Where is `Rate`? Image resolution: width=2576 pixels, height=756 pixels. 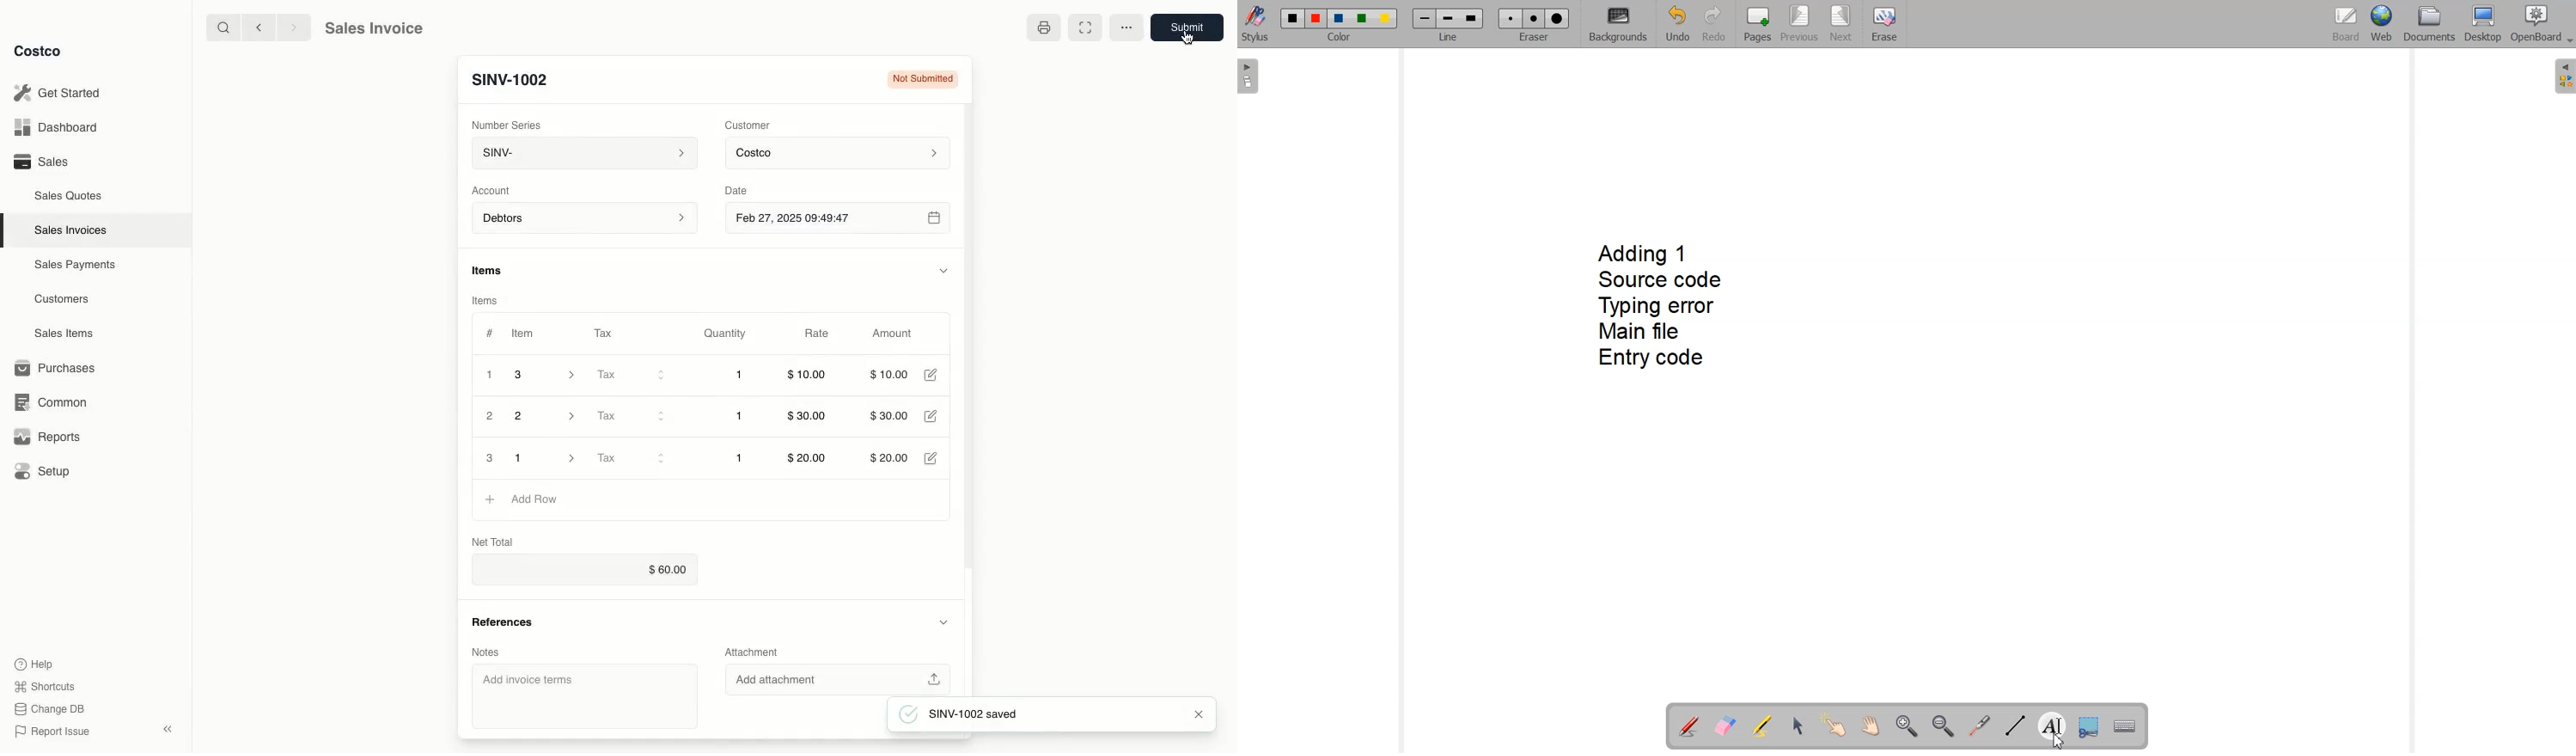
Rate is located at coordinates (818, 334).